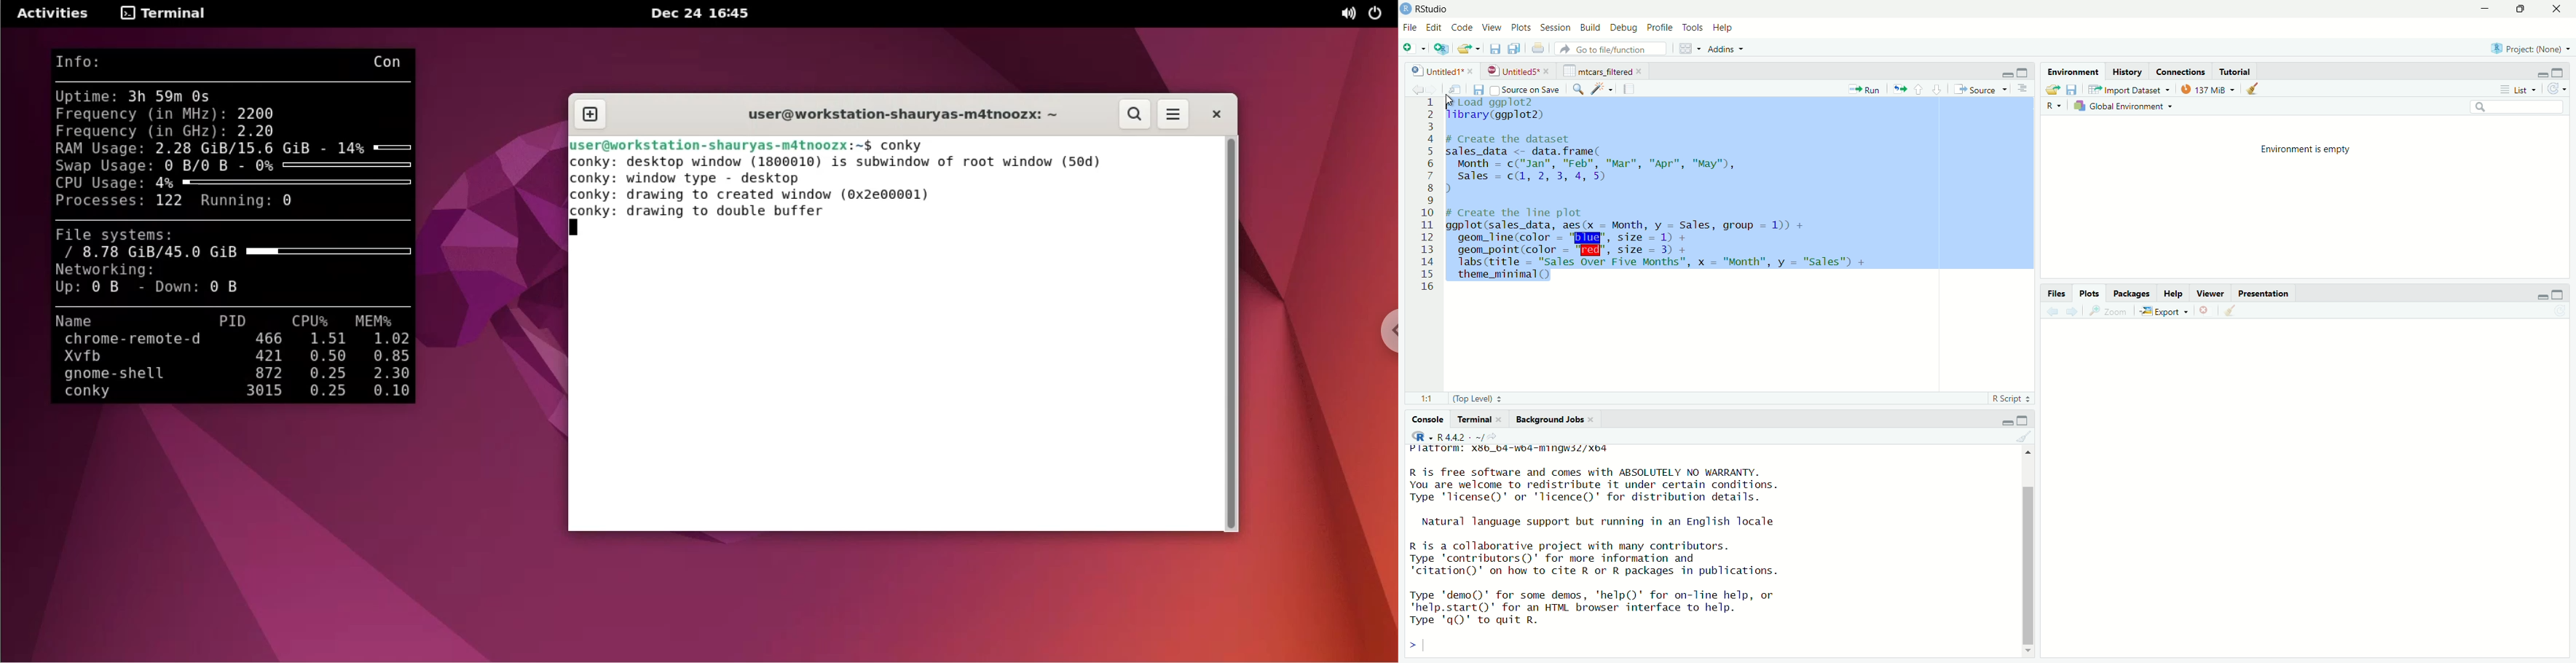  What do you see at coordinates (1979, 90) in the screenshot?
I see `source` at bounding box center [1979, 90].